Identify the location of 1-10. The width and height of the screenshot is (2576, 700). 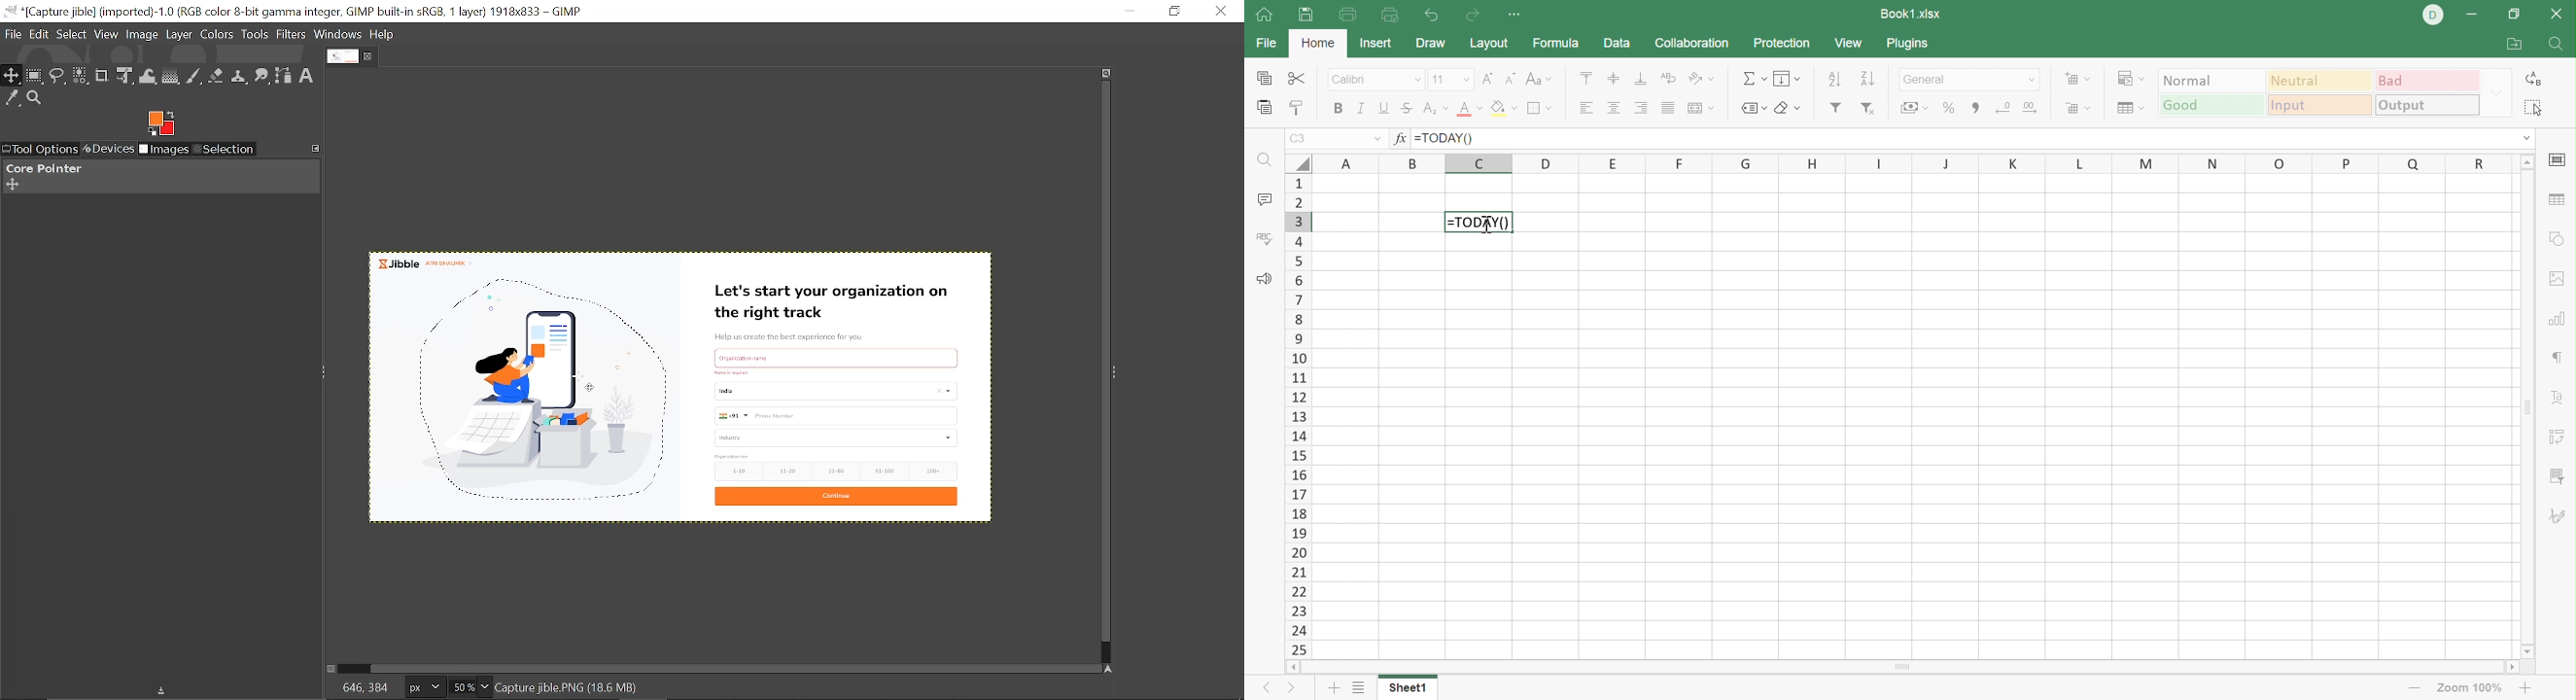
(733, 471).